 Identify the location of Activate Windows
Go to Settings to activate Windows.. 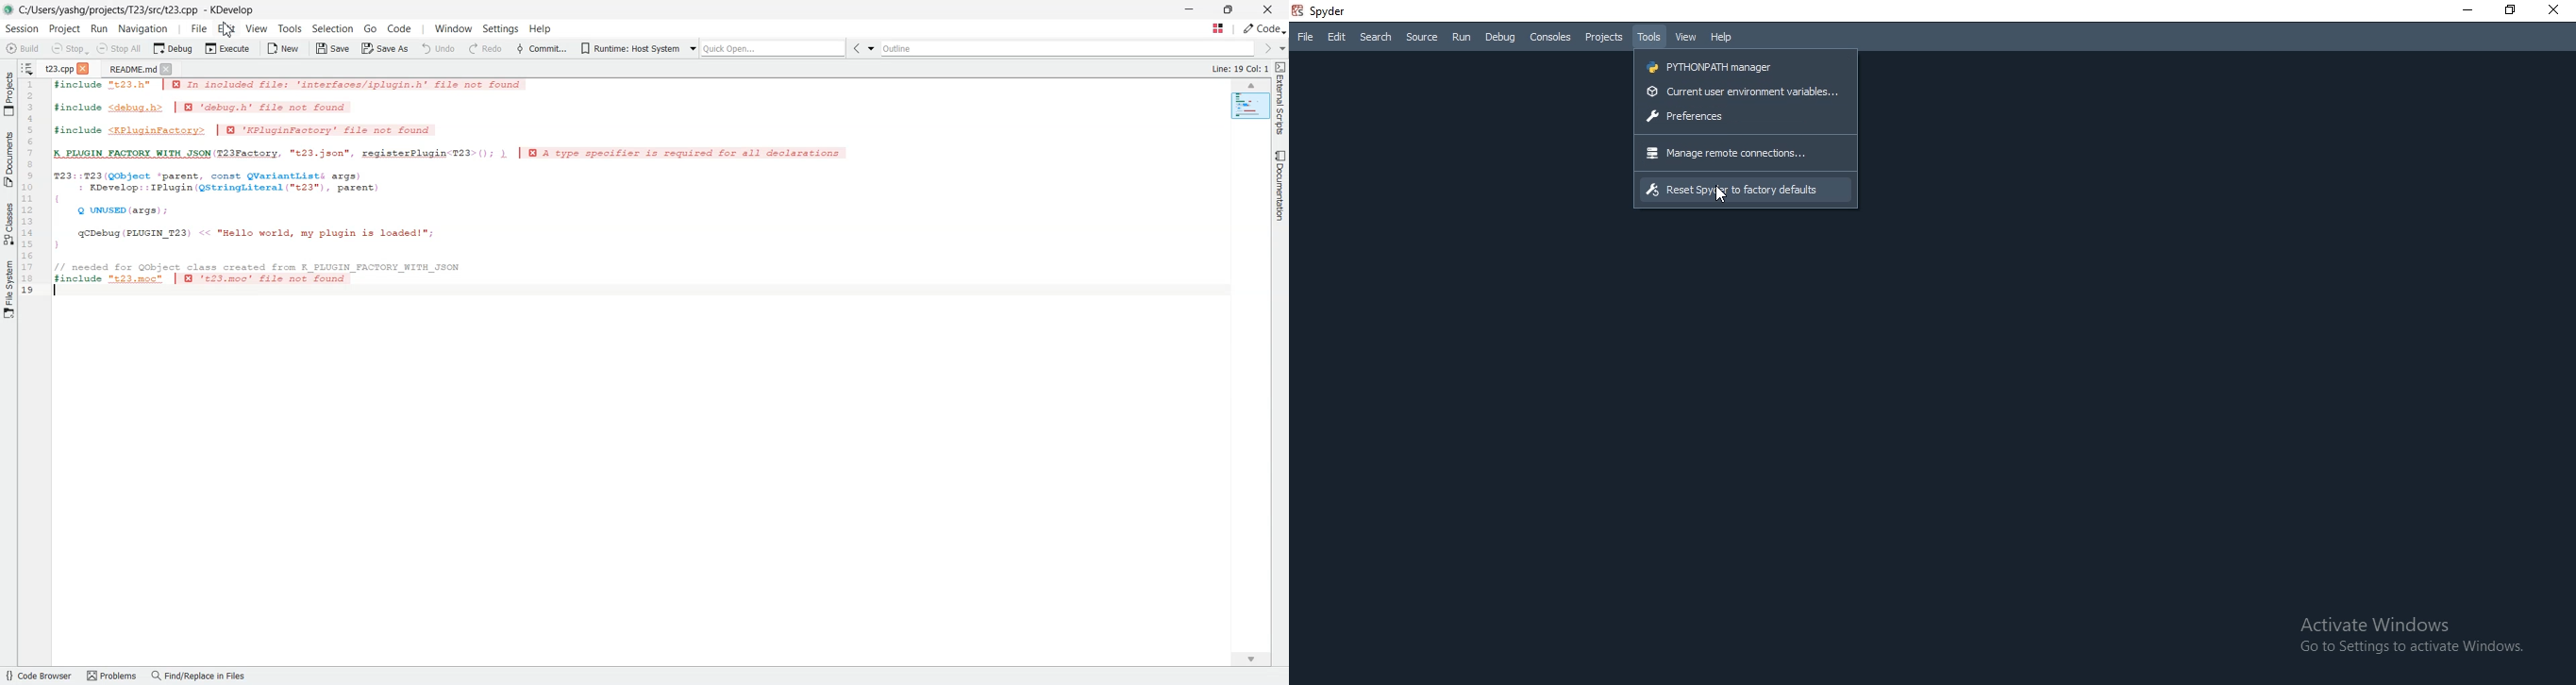
(2413, 632).